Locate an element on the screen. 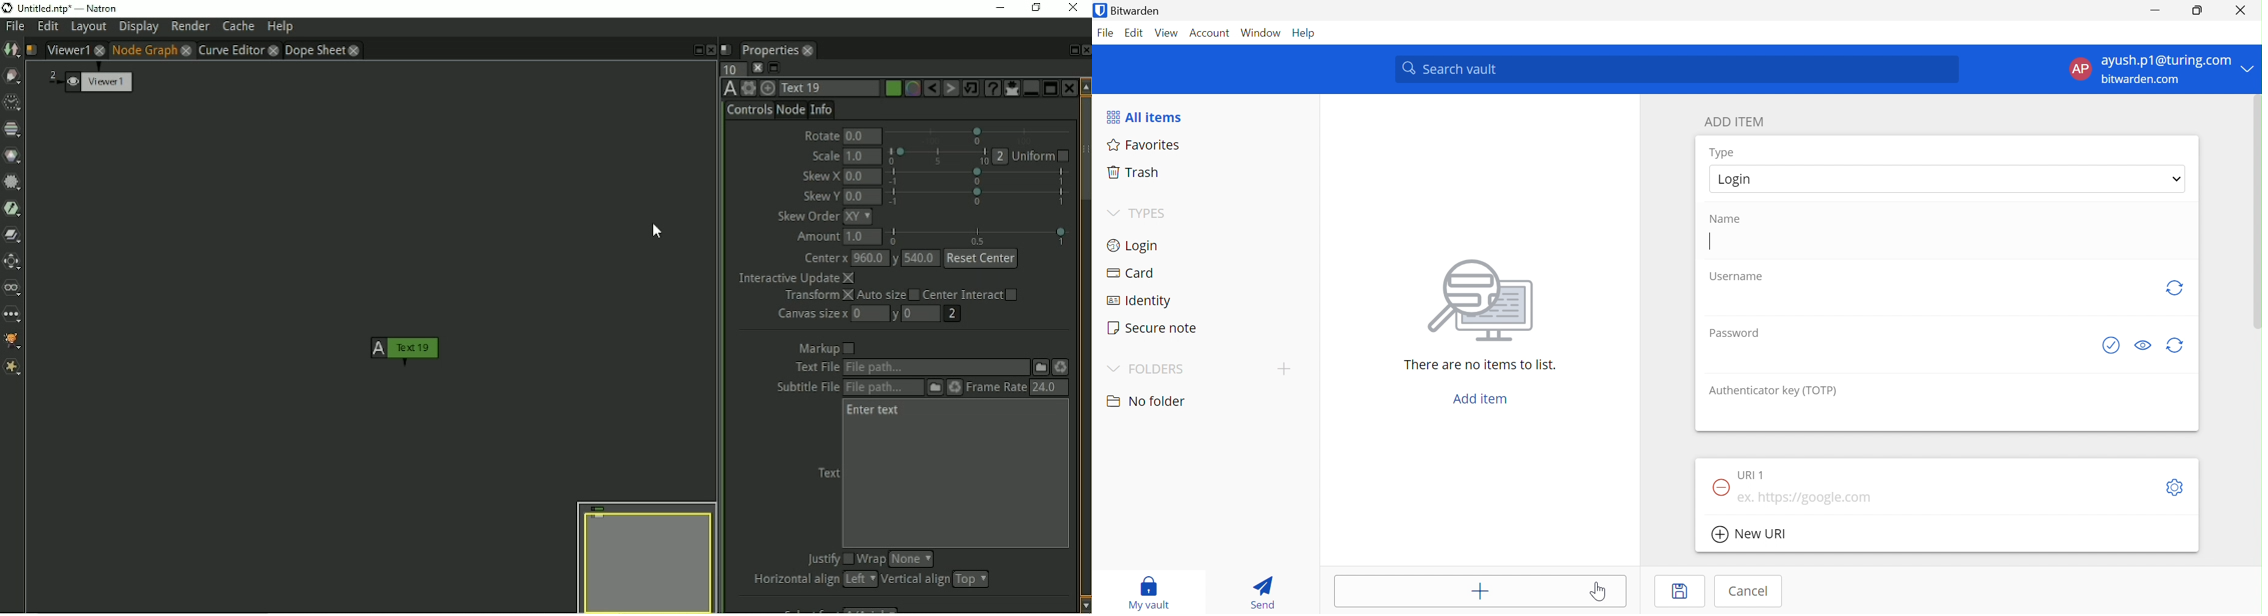 The width and height of the screenshot is (2268, 616). Save is located at coordinates (1680, 590).